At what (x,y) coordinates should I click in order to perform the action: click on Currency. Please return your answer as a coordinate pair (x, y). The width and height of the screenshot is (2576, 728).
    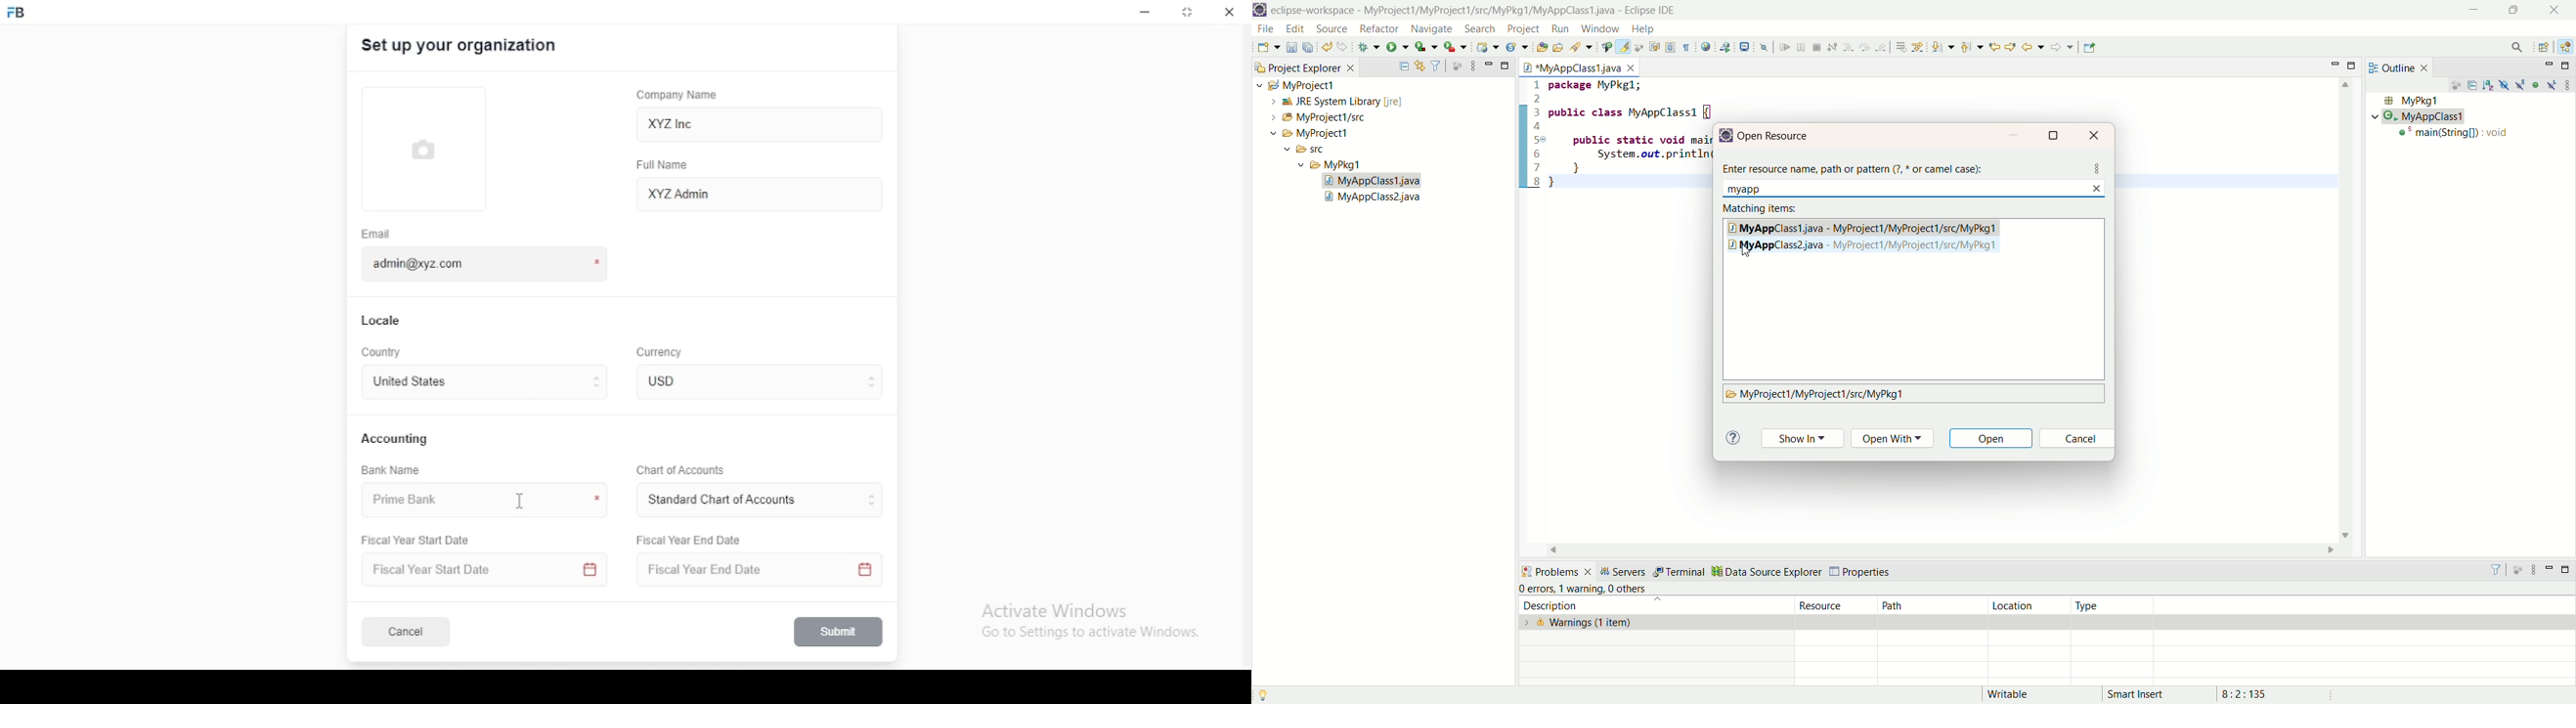
    Looking at the image, I should click on (660, 353).